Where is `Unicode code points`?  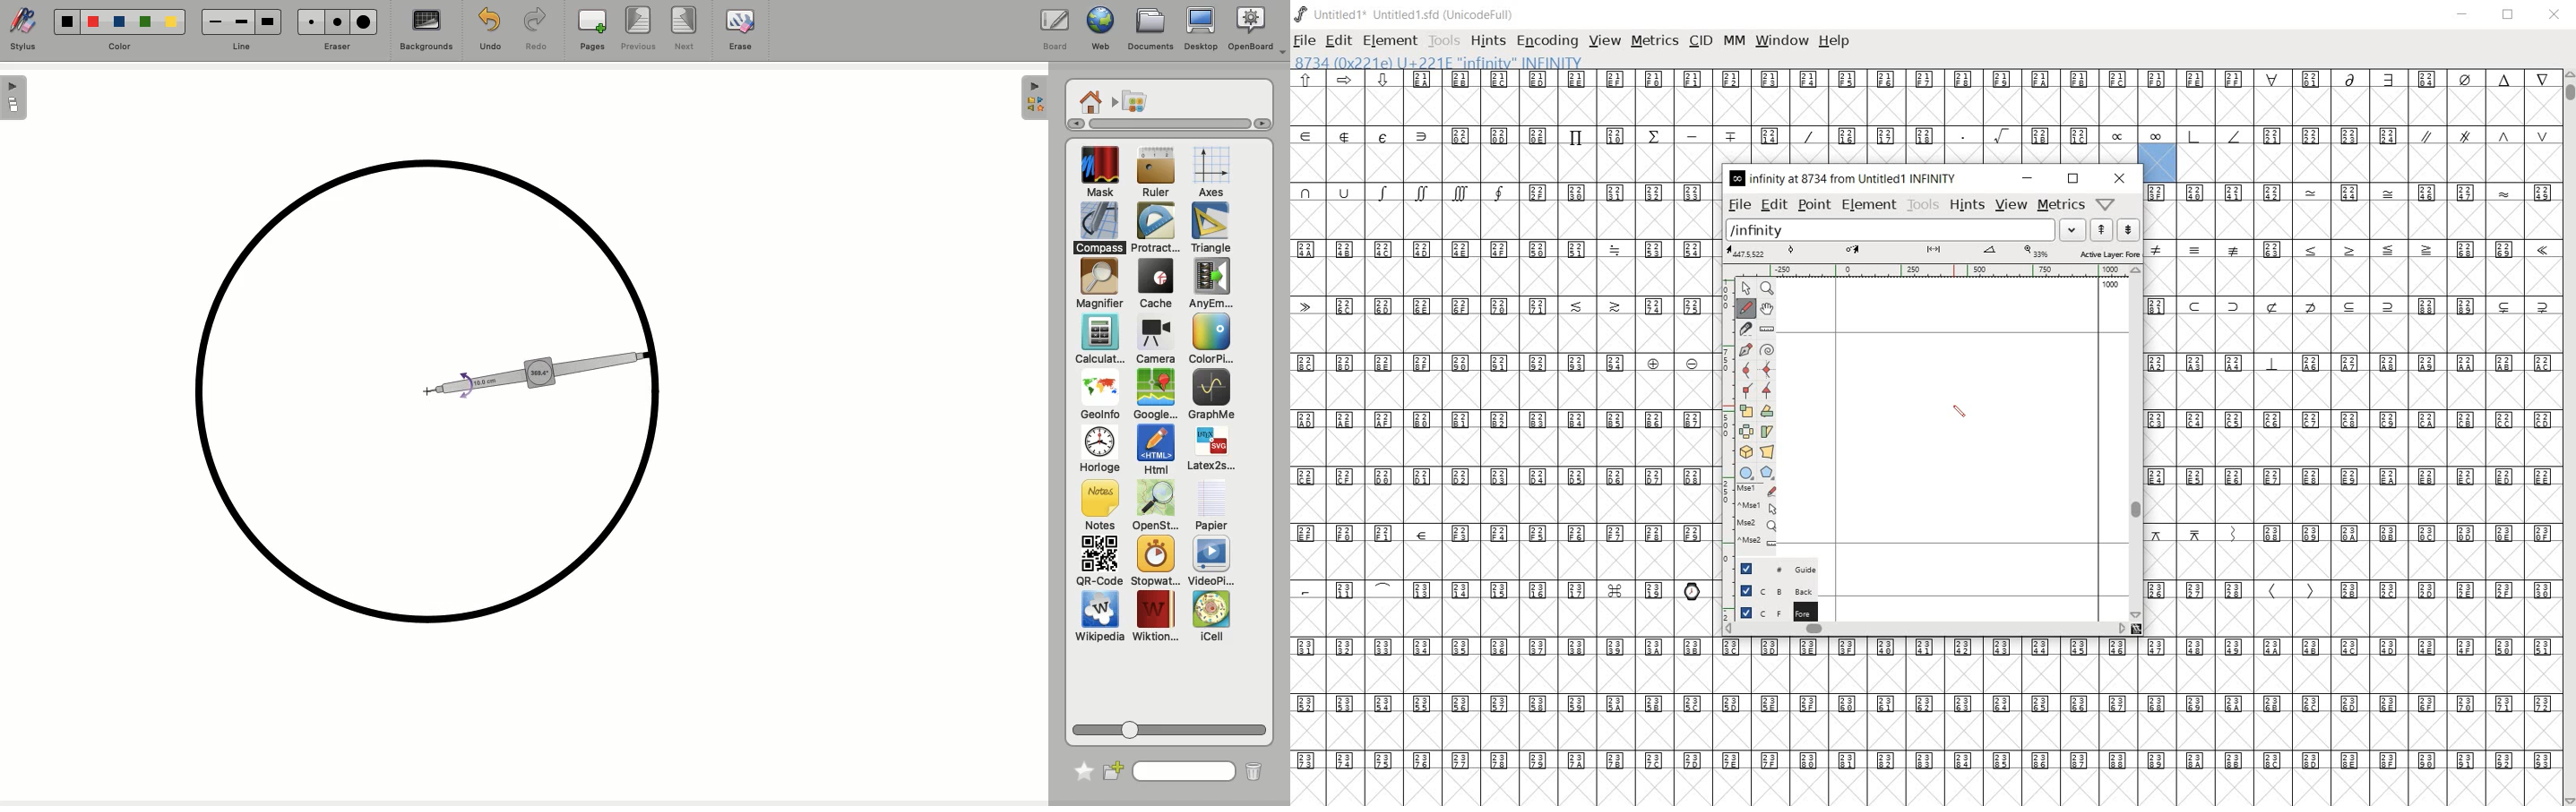 Unicode code points is located at coordinates (1930, 705).